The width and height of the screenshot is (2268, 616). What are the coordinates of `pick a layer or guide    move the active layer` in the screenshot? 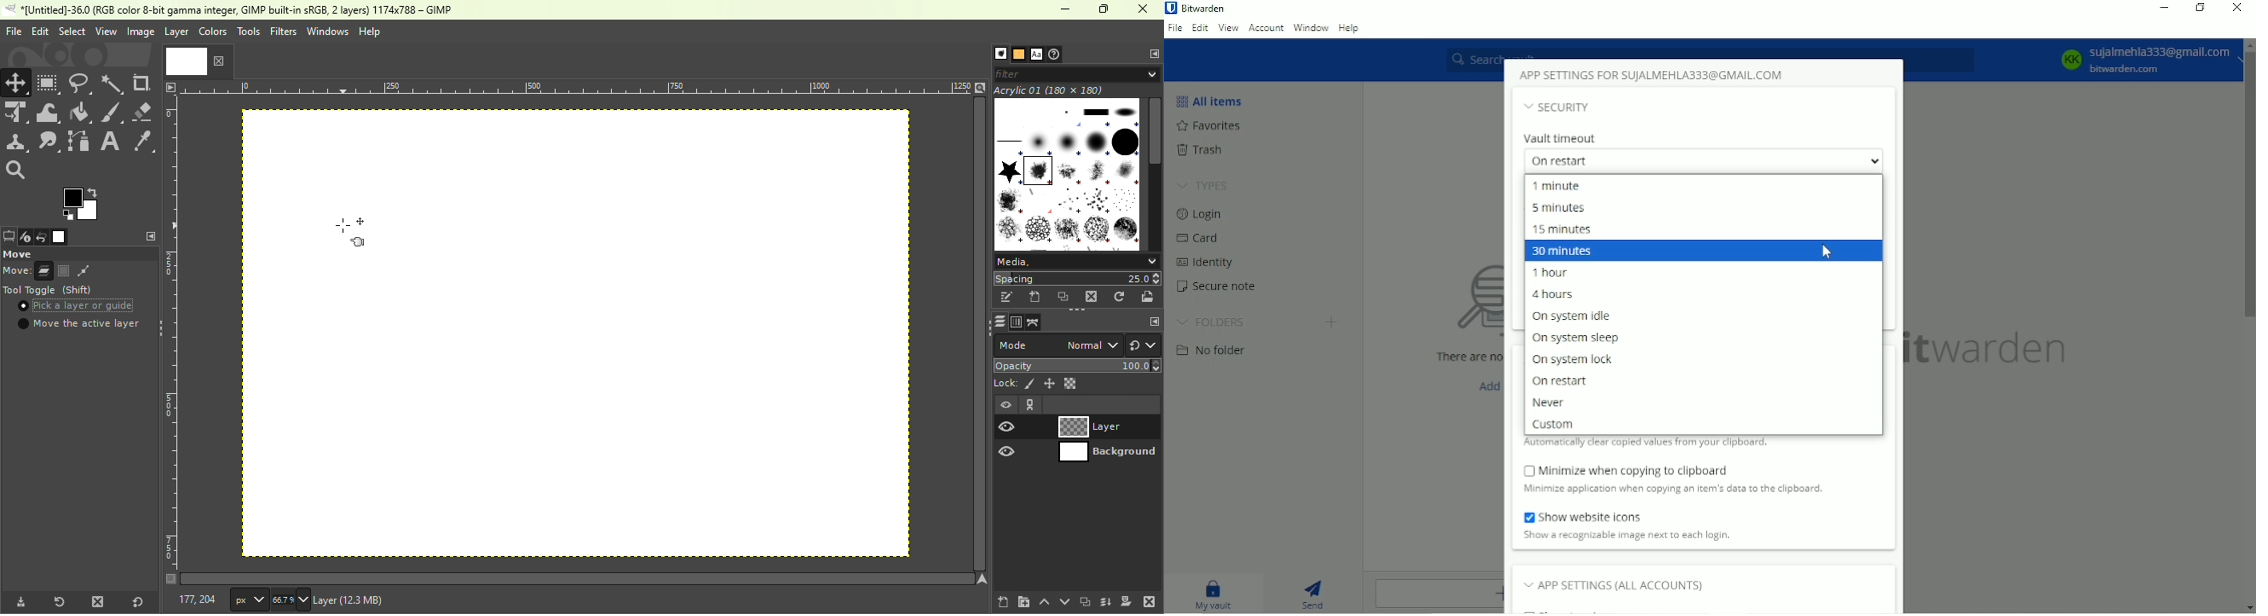 It's located at (79, 316).